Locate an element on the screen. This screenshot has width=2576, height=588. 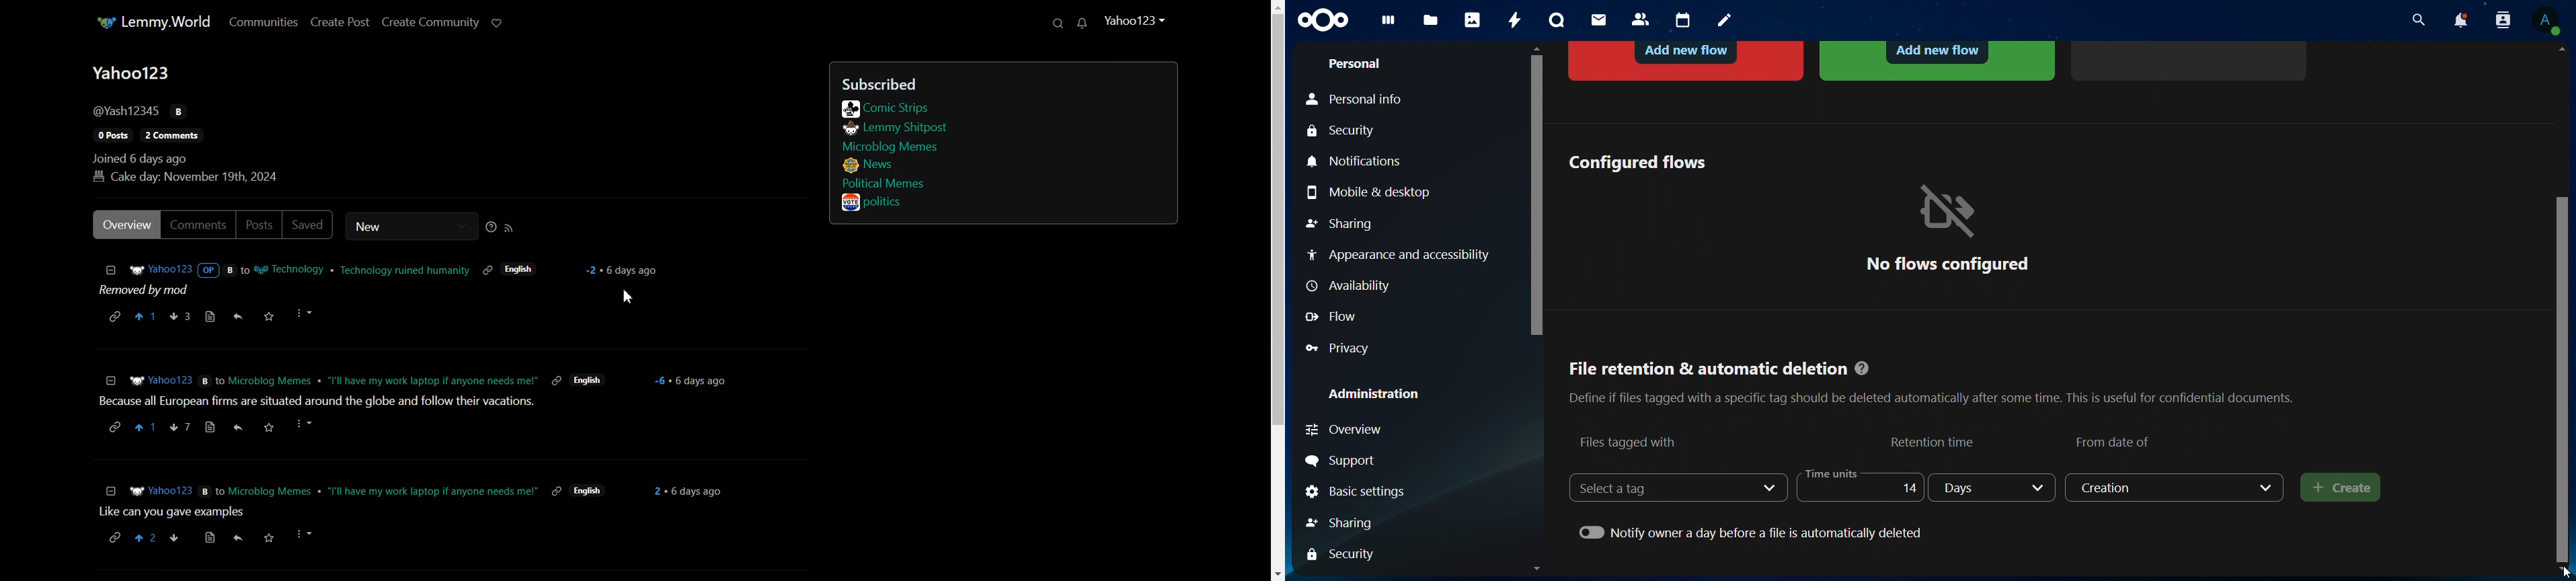
configured flows is located at coordinates (1637, 162).